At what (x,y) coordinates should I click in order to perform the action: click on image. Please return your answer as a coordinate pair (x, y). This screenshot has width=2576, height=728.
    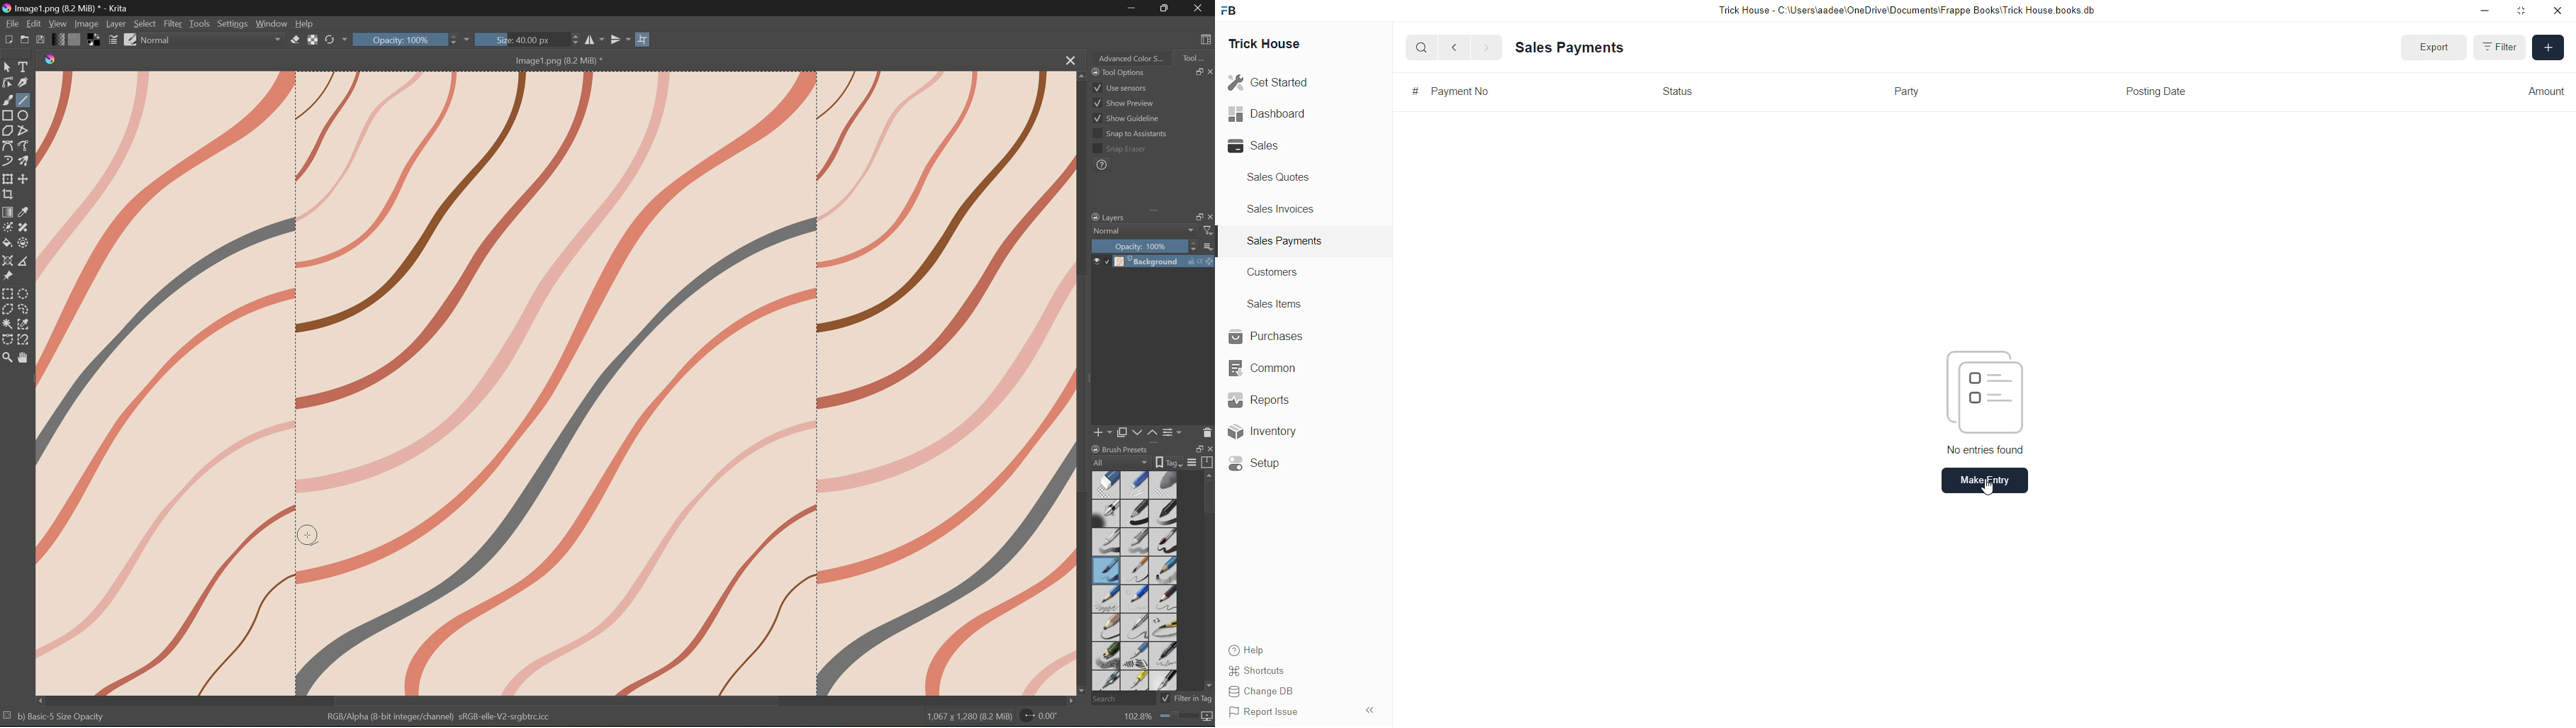
    Looking at the image, I should click on (1986, 392).